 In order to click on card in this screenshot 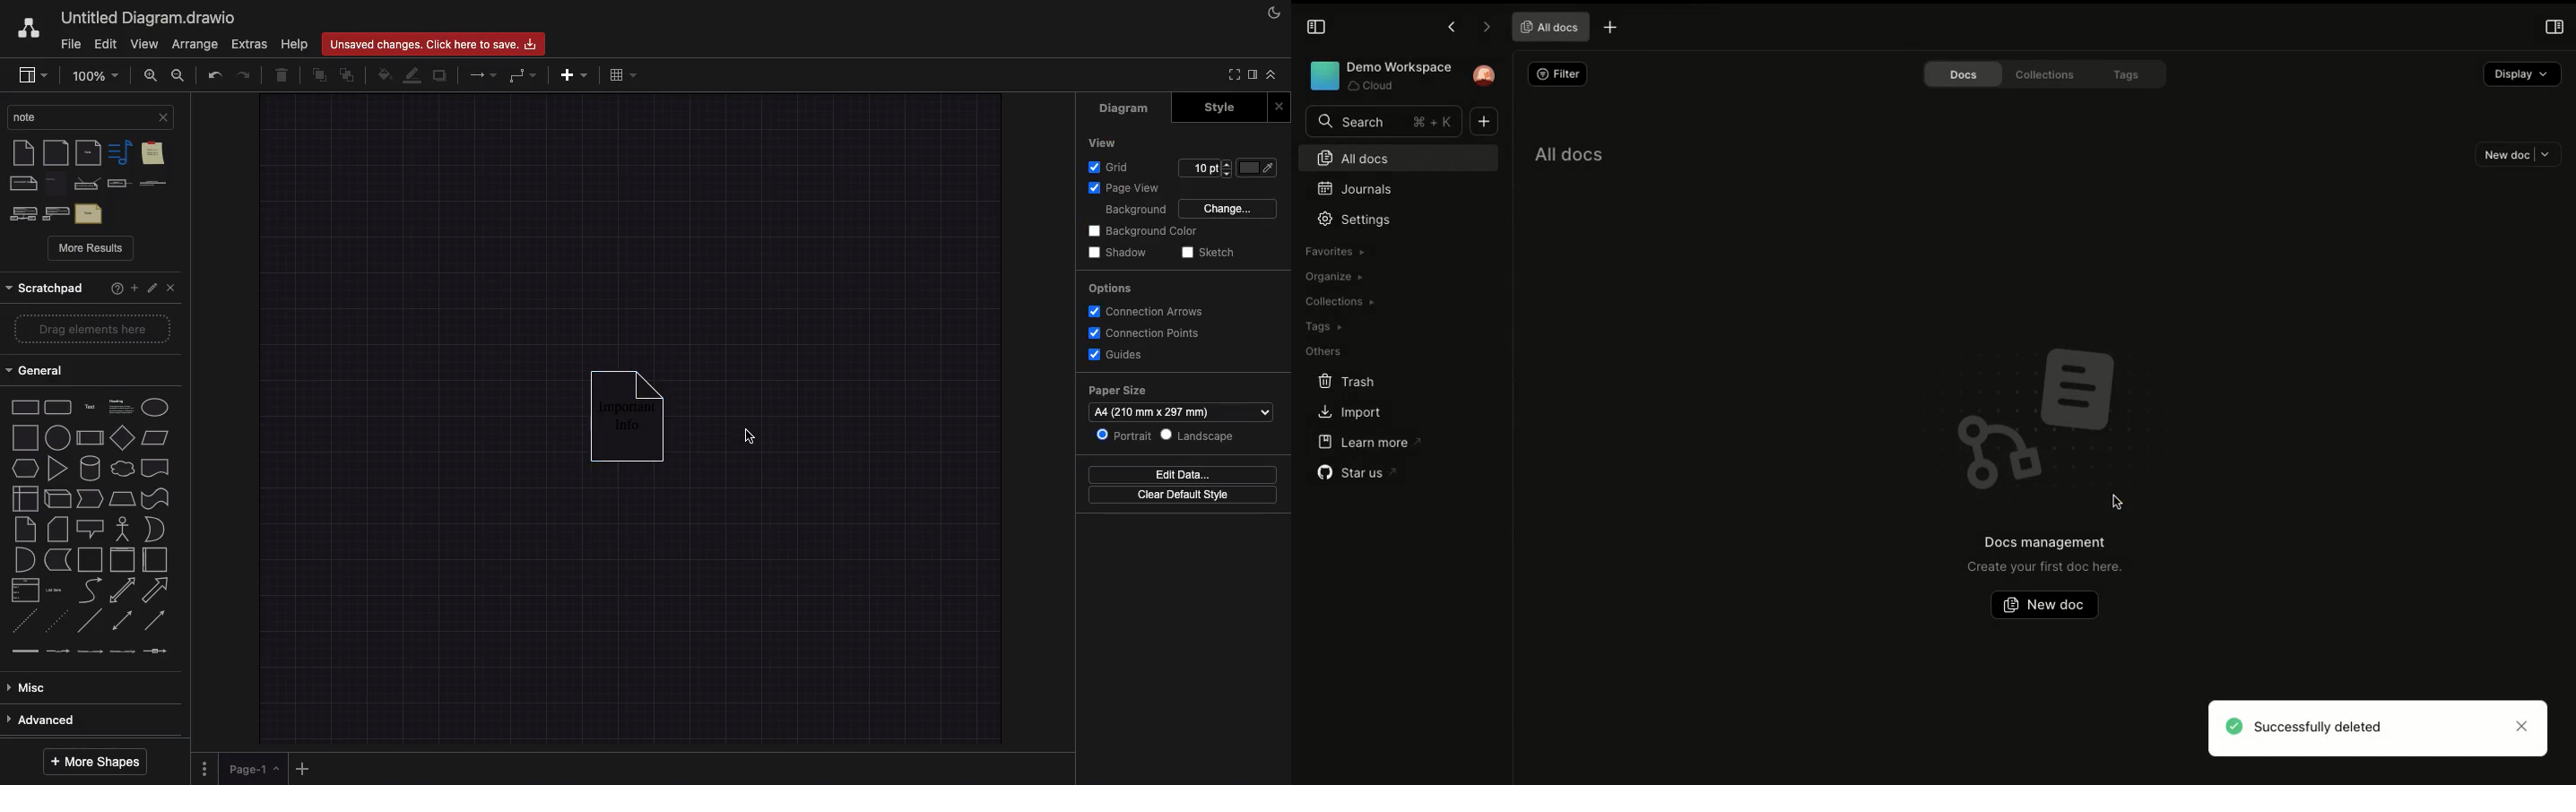, I will do `click(56, 529)`.